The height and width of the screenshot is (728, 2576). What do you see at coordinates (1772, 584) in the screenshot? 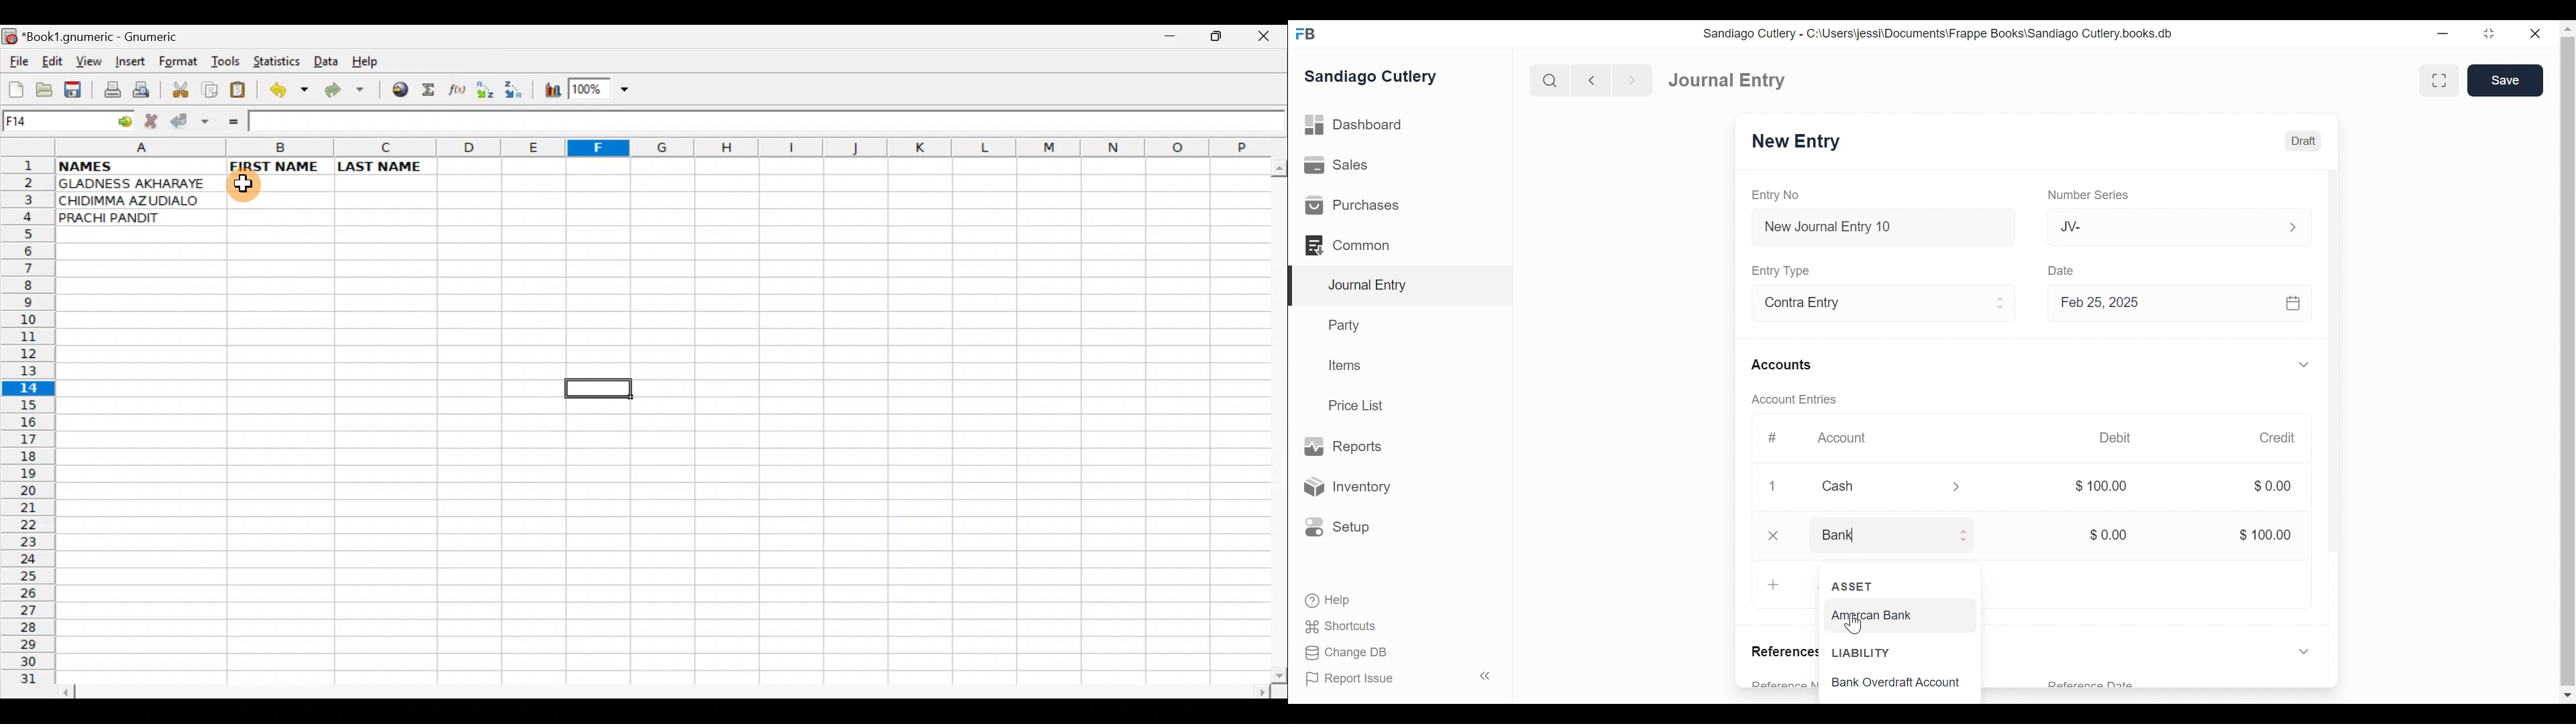
I see `+` at bounding box center [1772, 584].